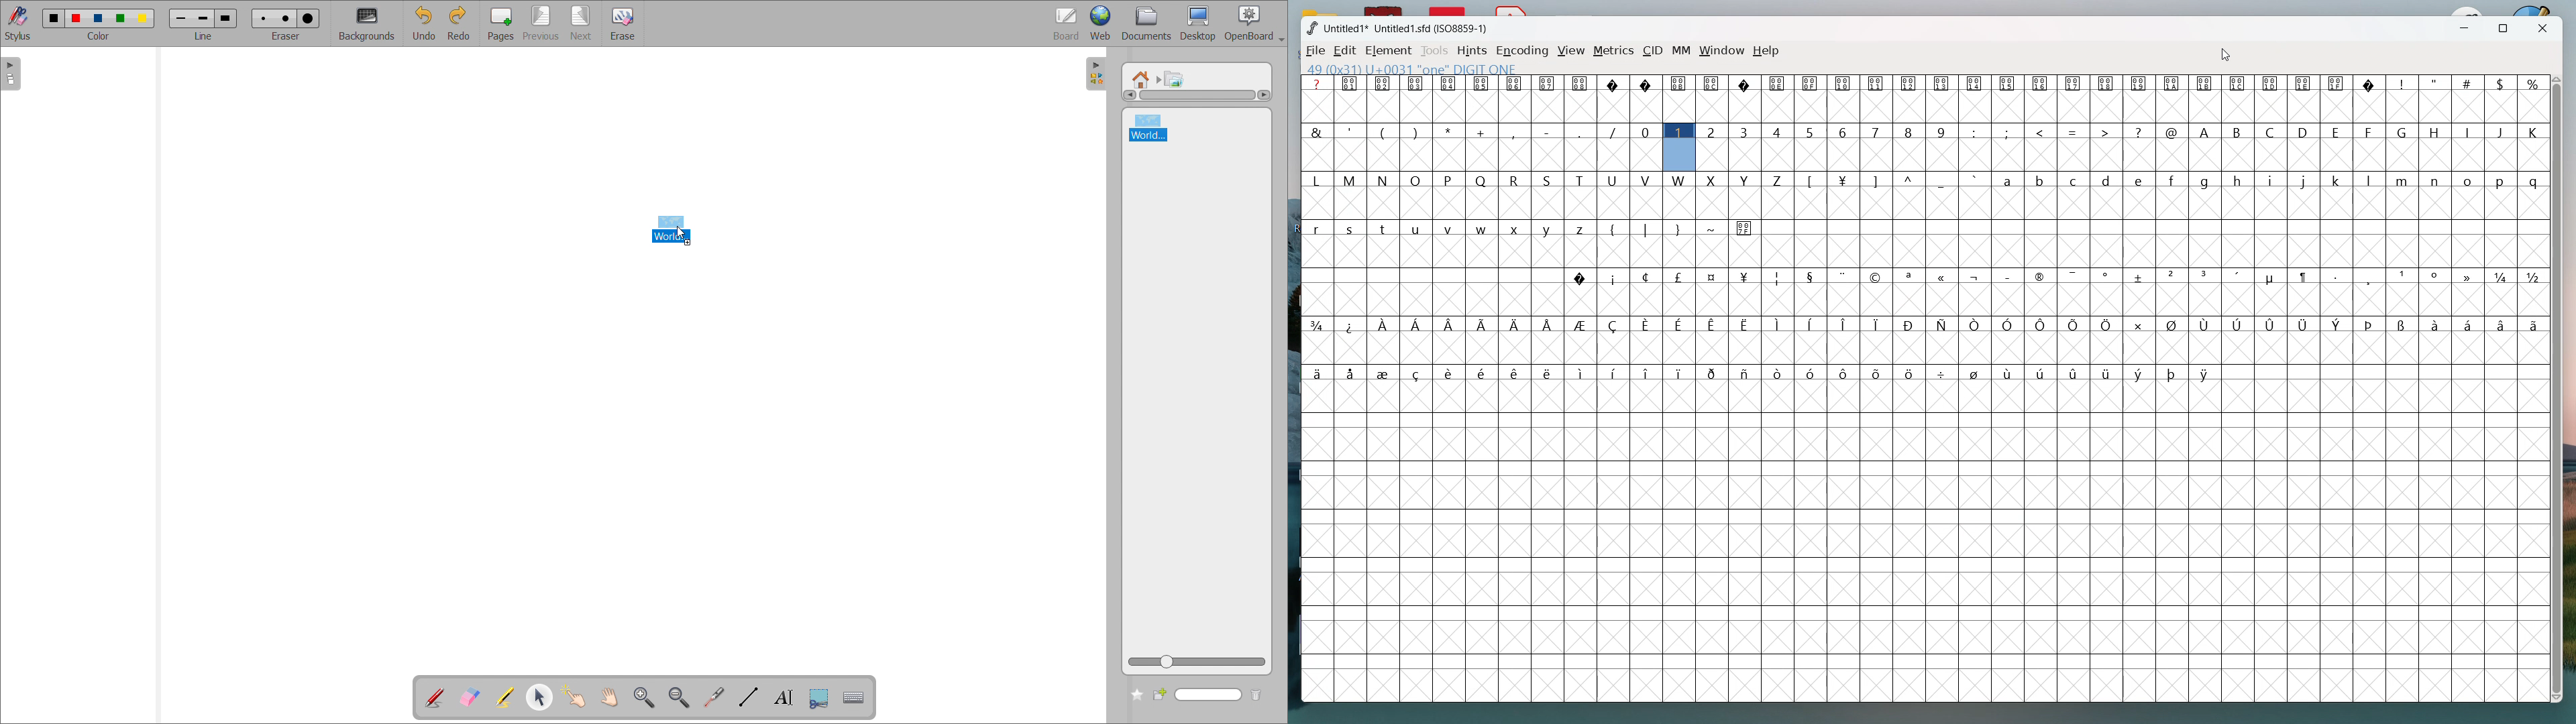  Describe the element at coordinates (2534, 277) in the screenshot. I see `symbol` at that location.